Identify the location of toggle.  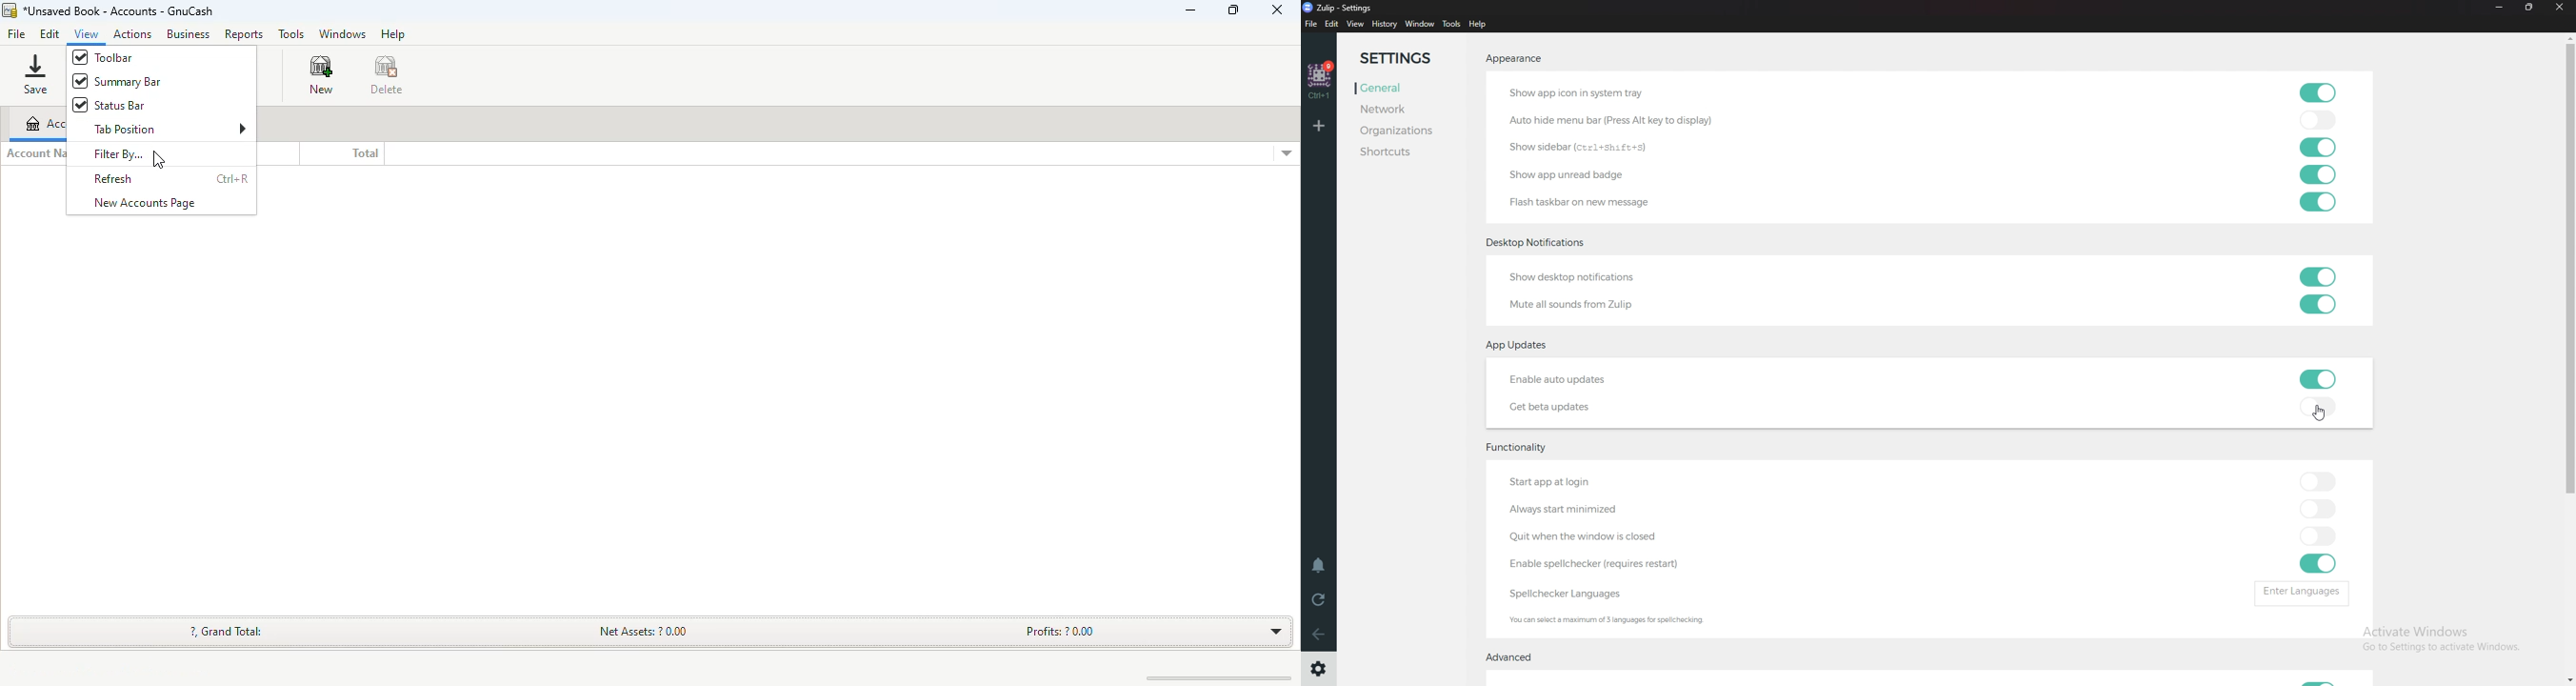
(2317, 278).